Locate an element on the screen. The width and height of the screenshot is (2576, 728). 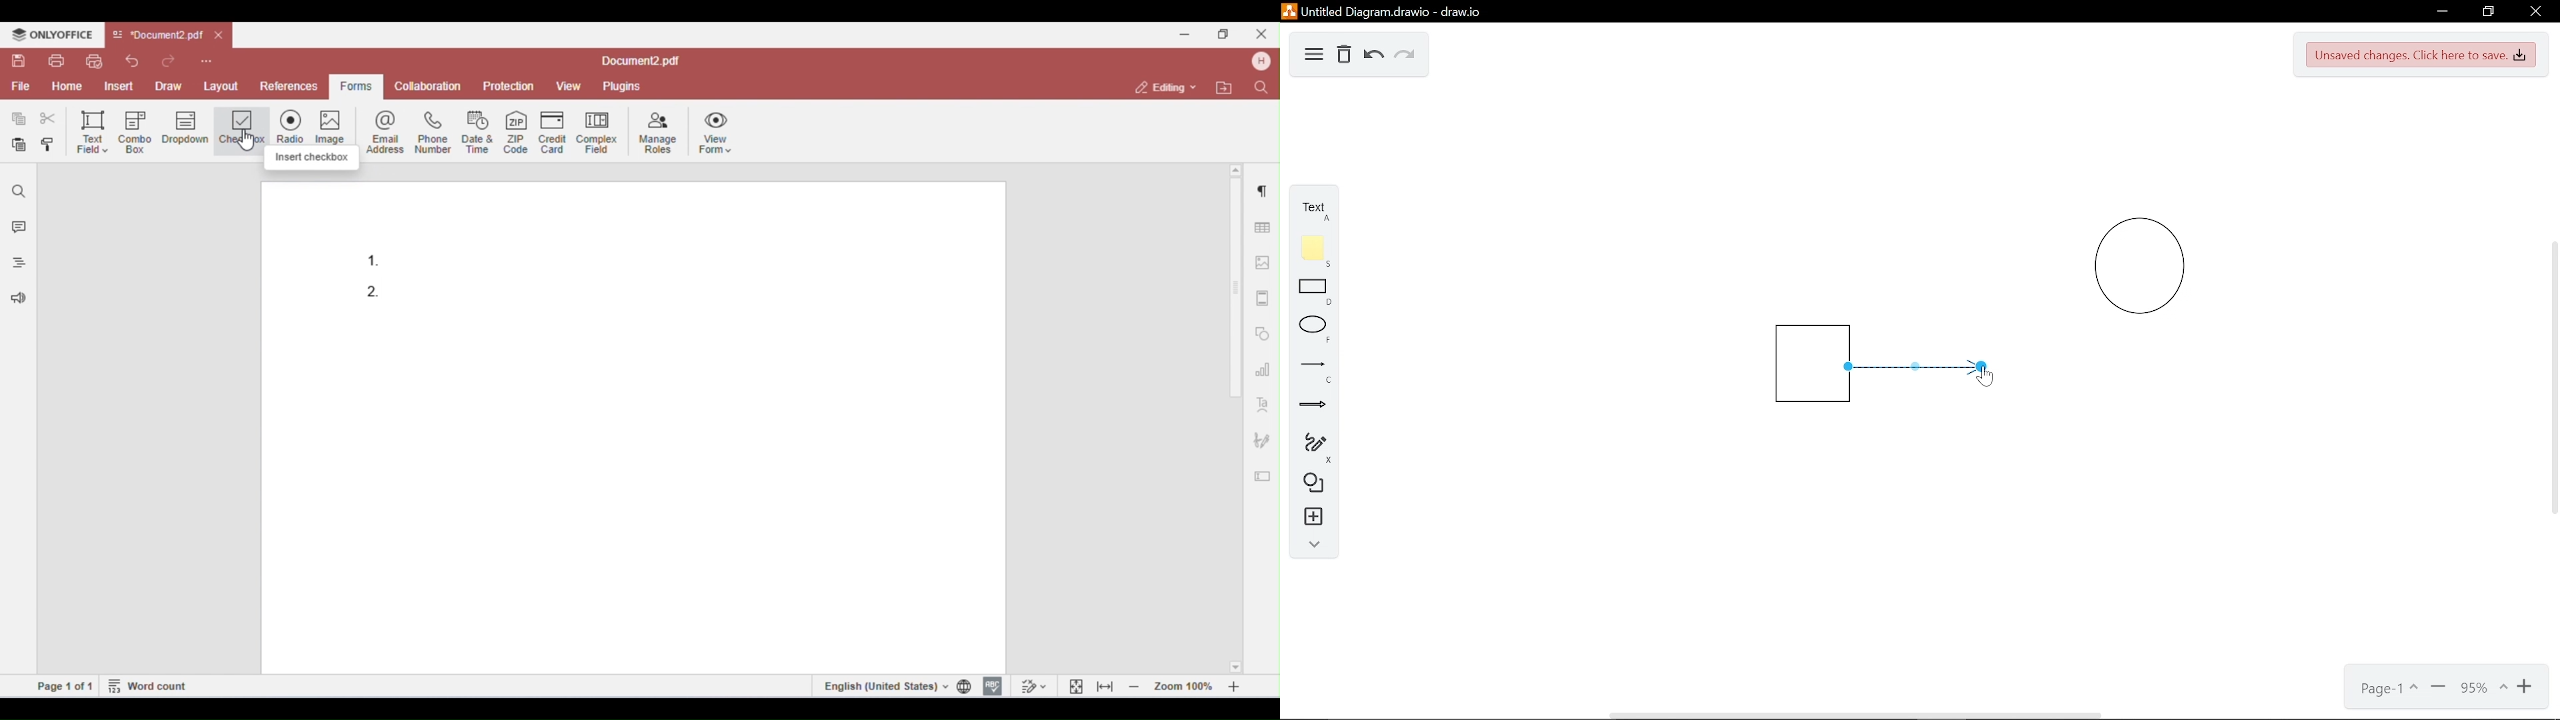
Note is located at coordinates (1307, 249).